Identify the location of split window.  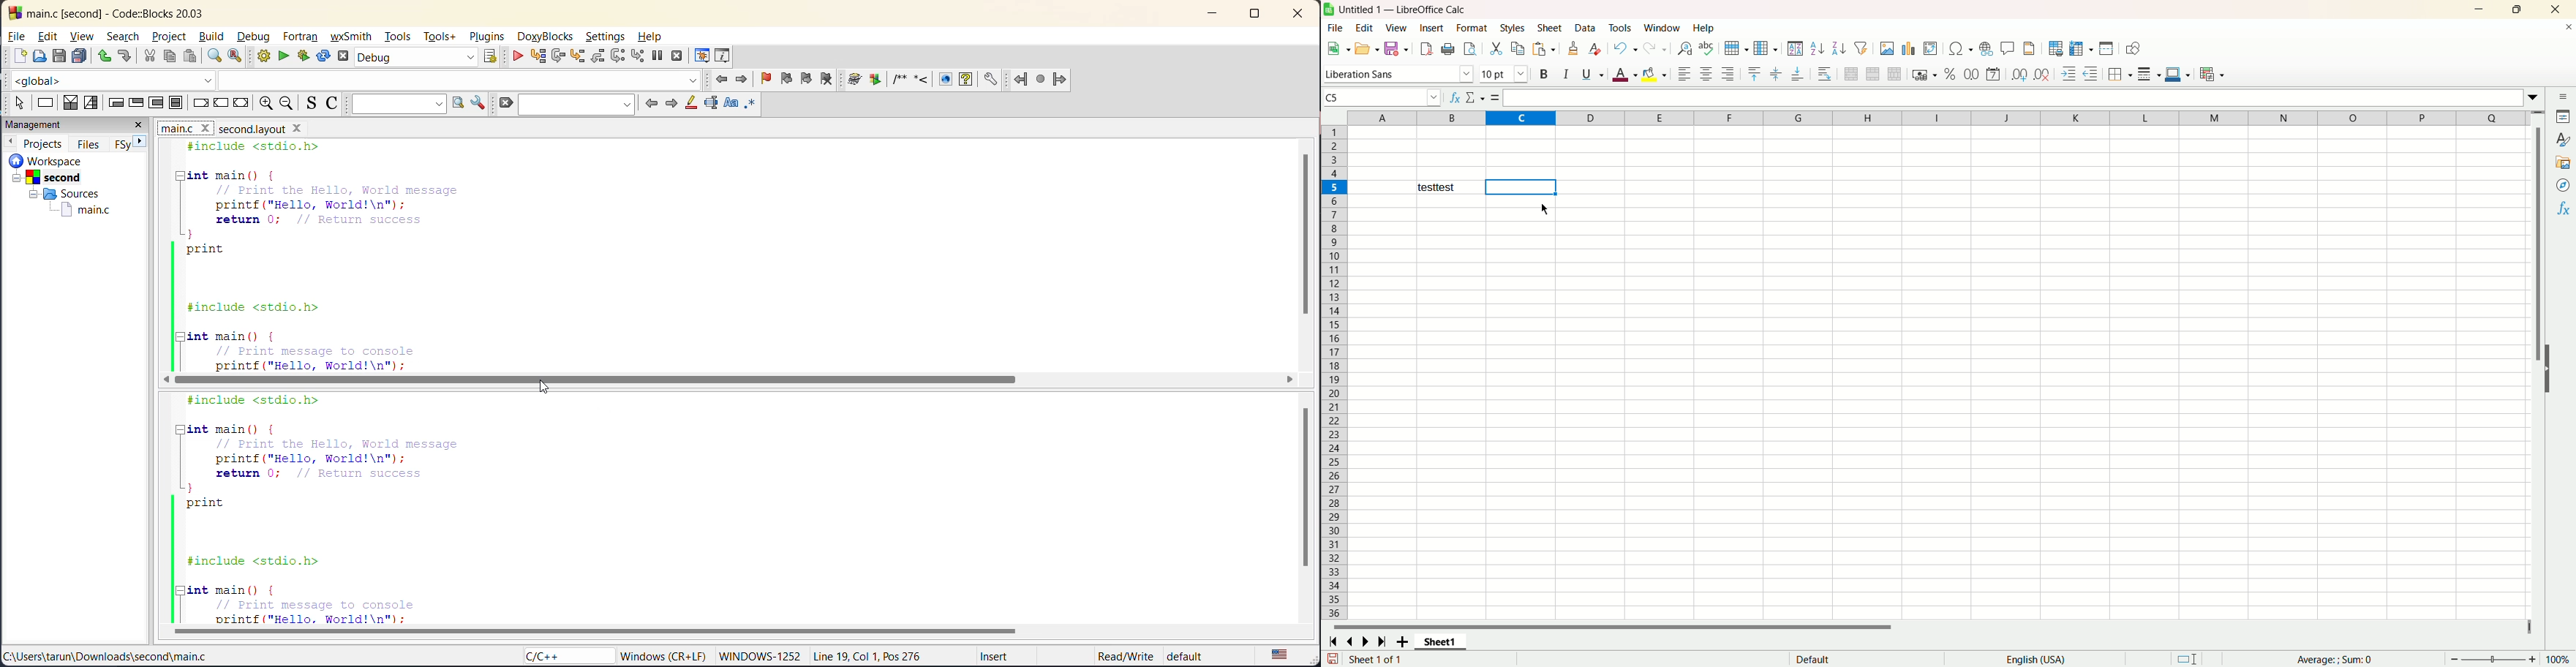
(2106, 50).